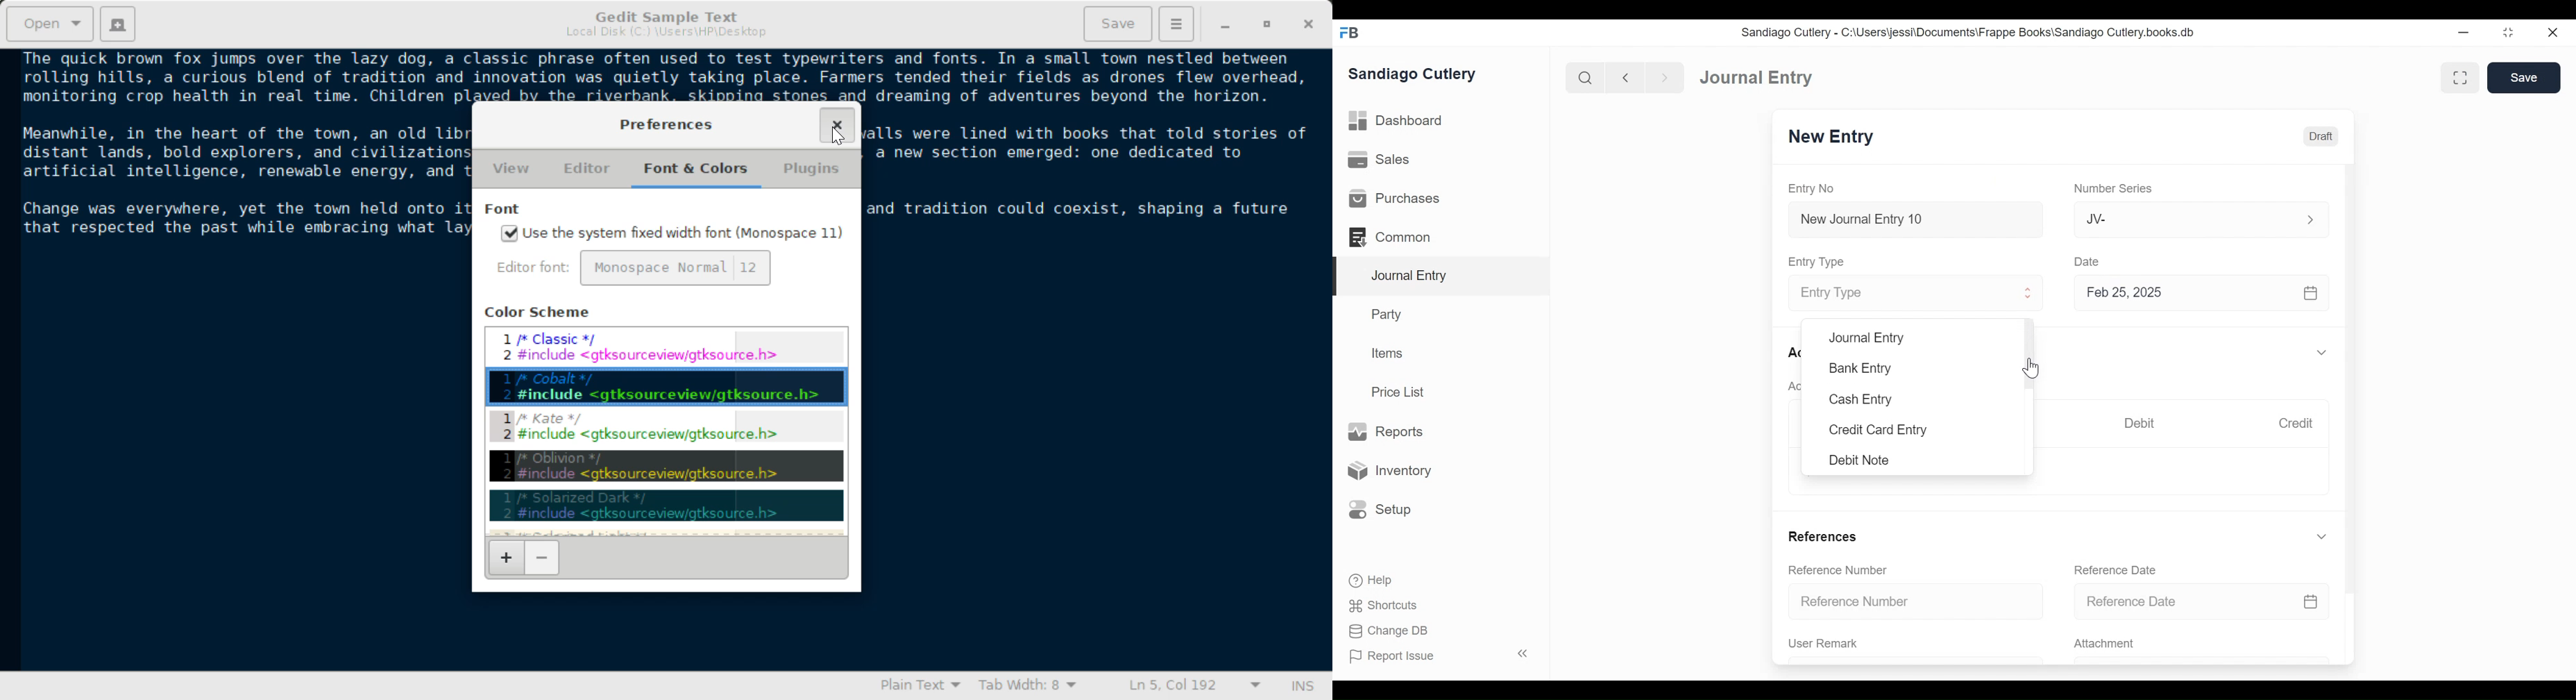 This screenshot has height=700, width=2576. Describe the element at coordinates (1380, 605) in the screenshot. I see `Shortcuts` at that location.